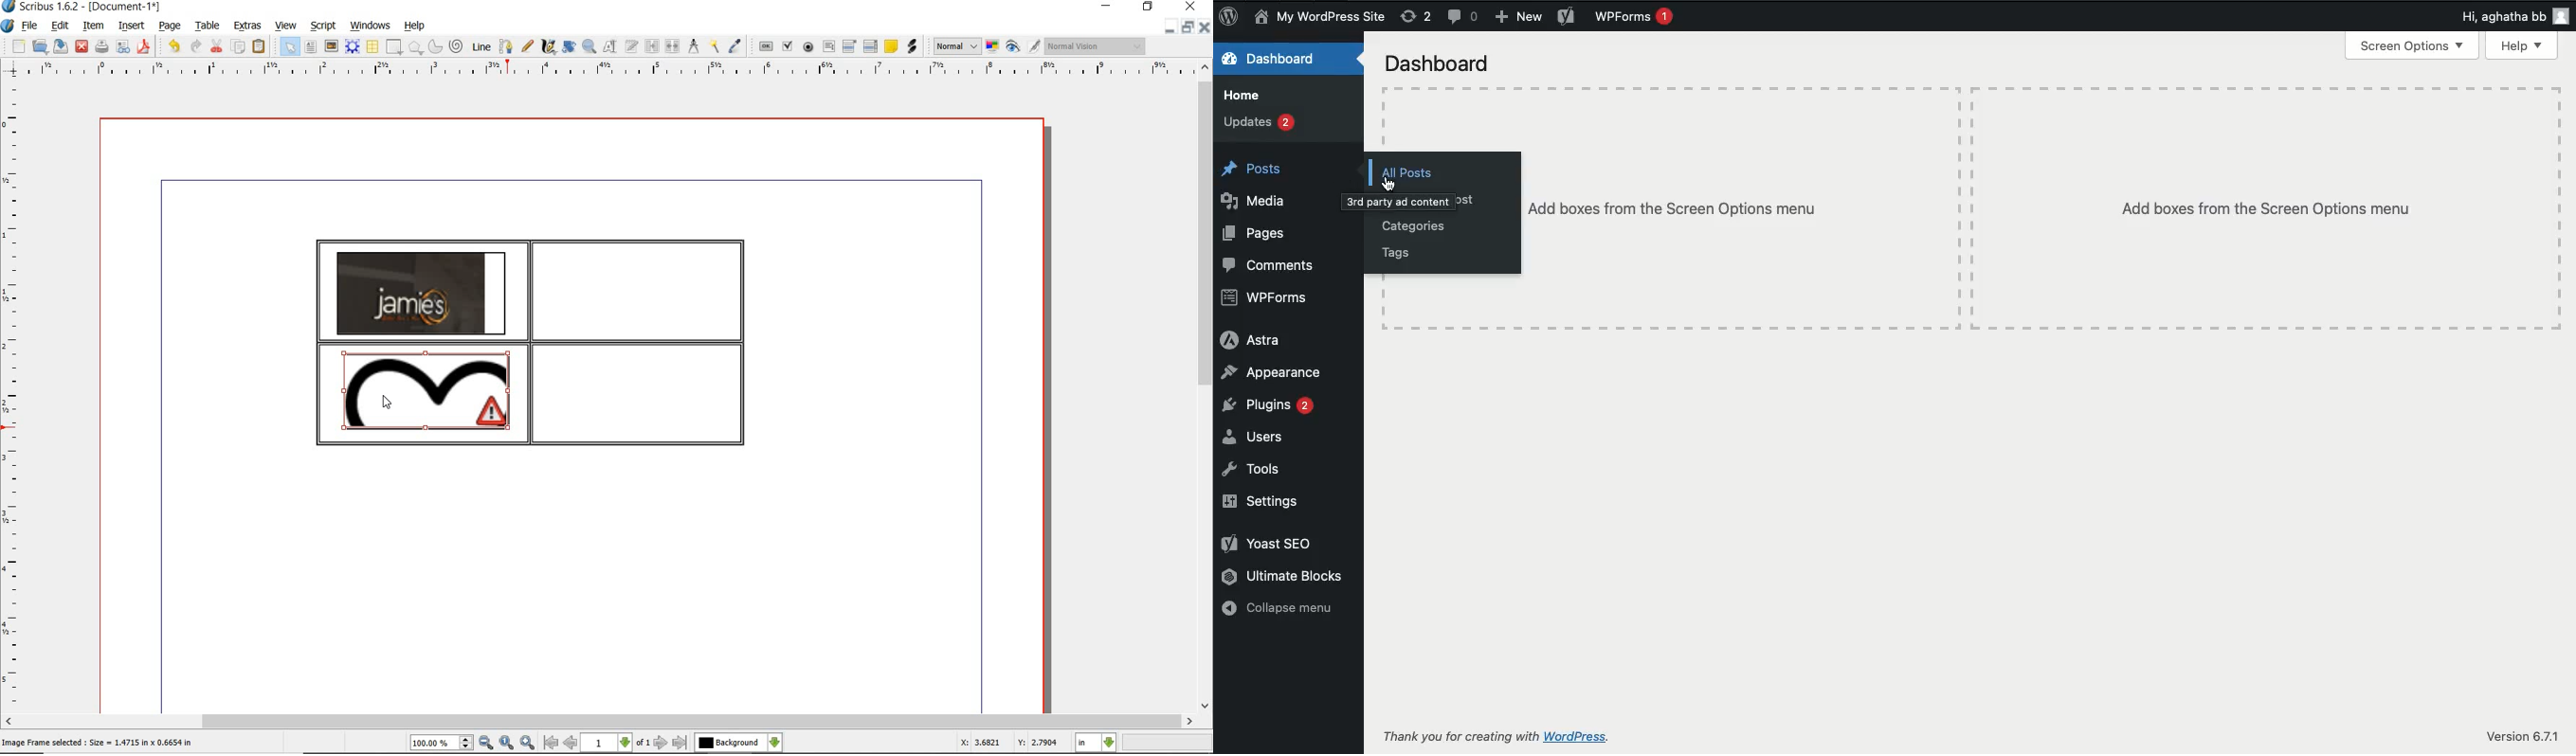 This screenshot has height=756, width=2576. I want to click on cursor, so click(387, 402).